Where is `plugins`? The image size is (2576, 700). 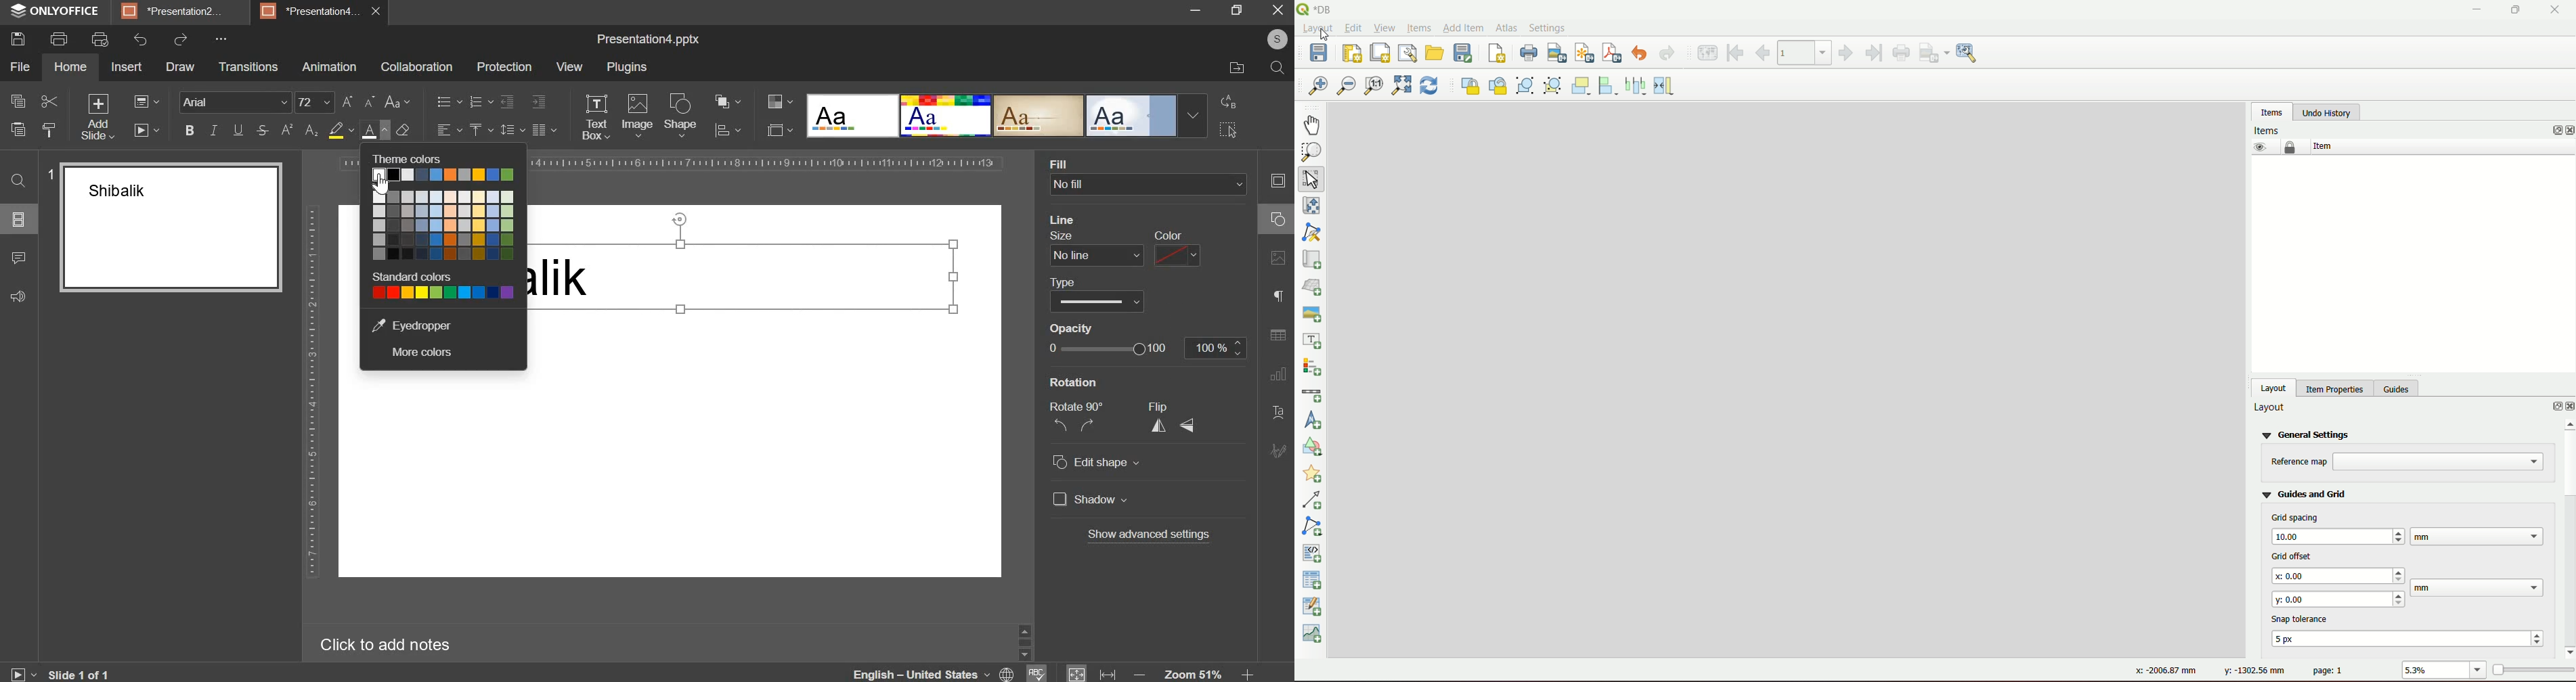 plugins is located at coordinates (627, 68).